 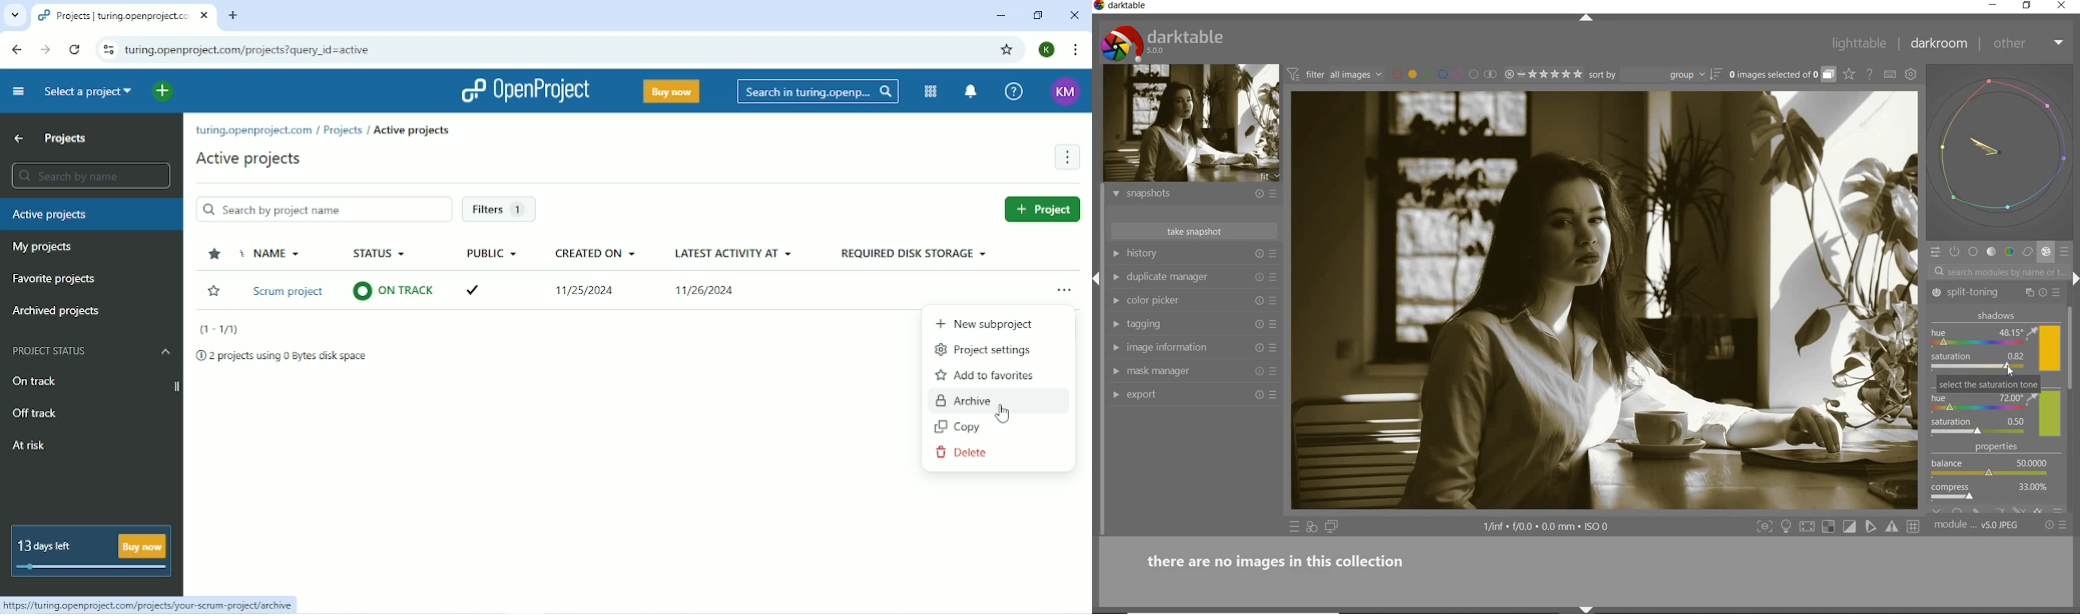 I want to click on 11/26/2024, so click(x=704, y=293).